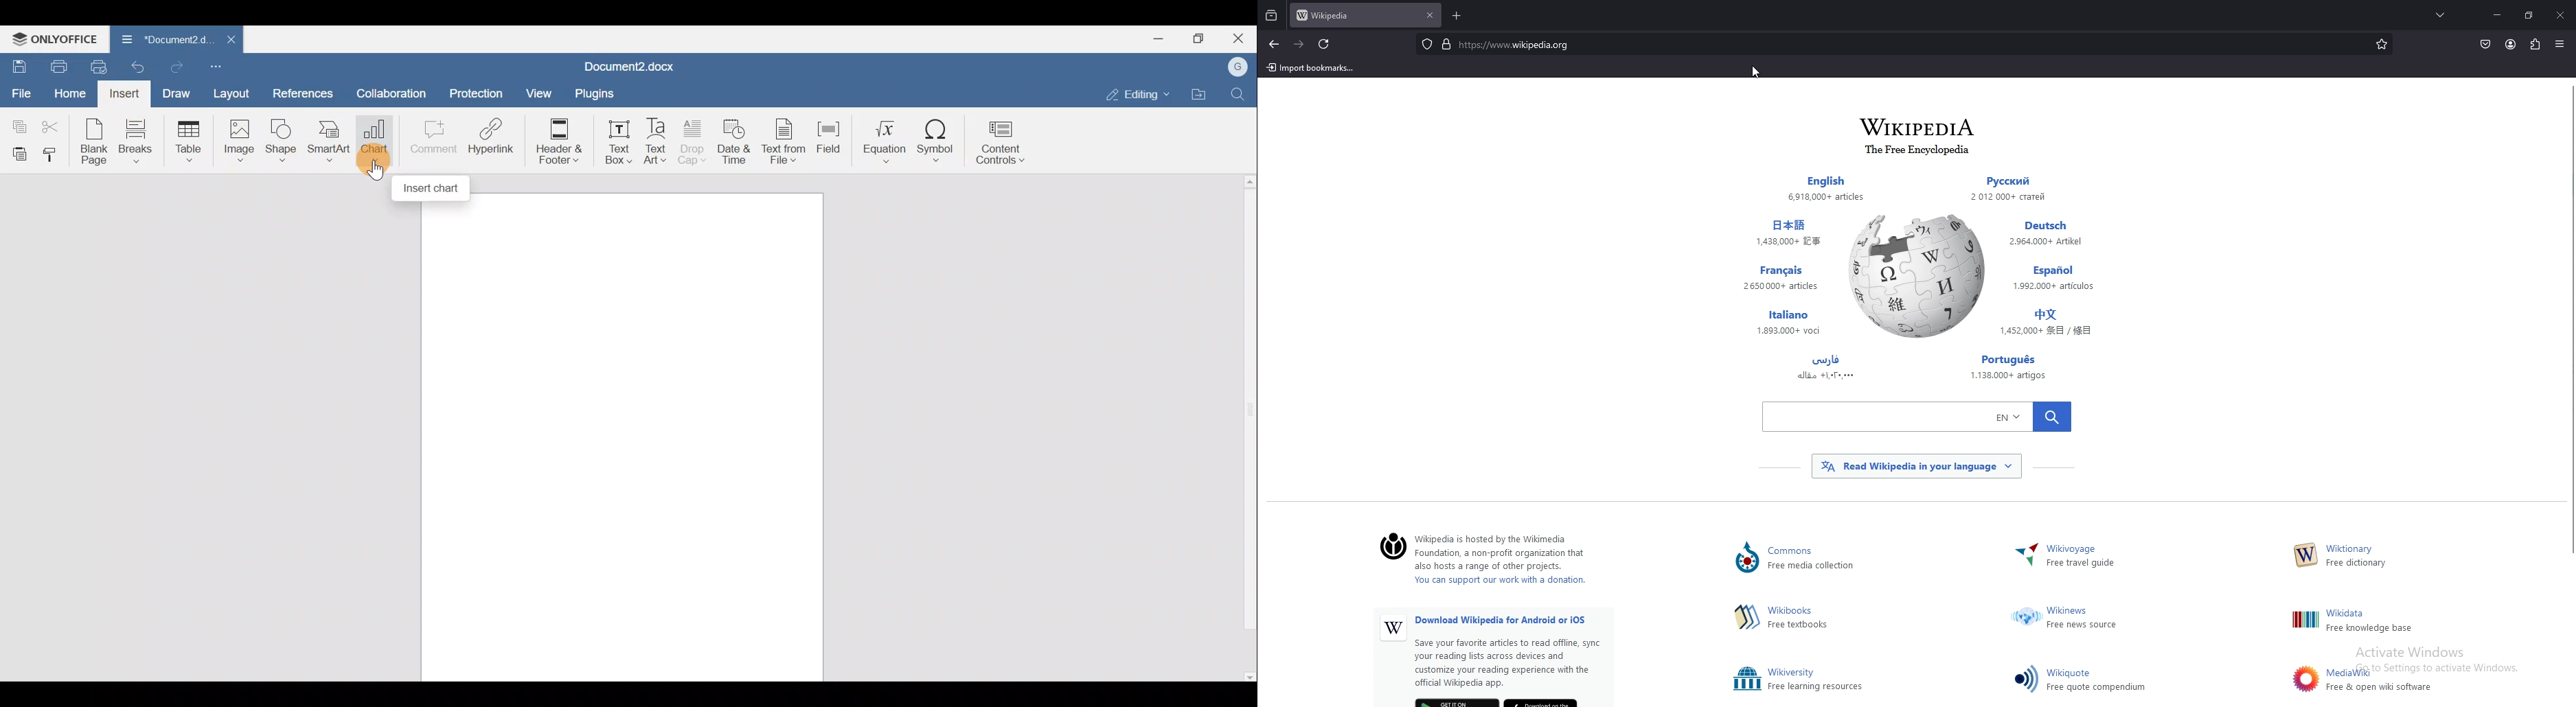 Image resolution: width=2576 pixels, height=728 pixels. I want to click on Print file, so click(58, 65).